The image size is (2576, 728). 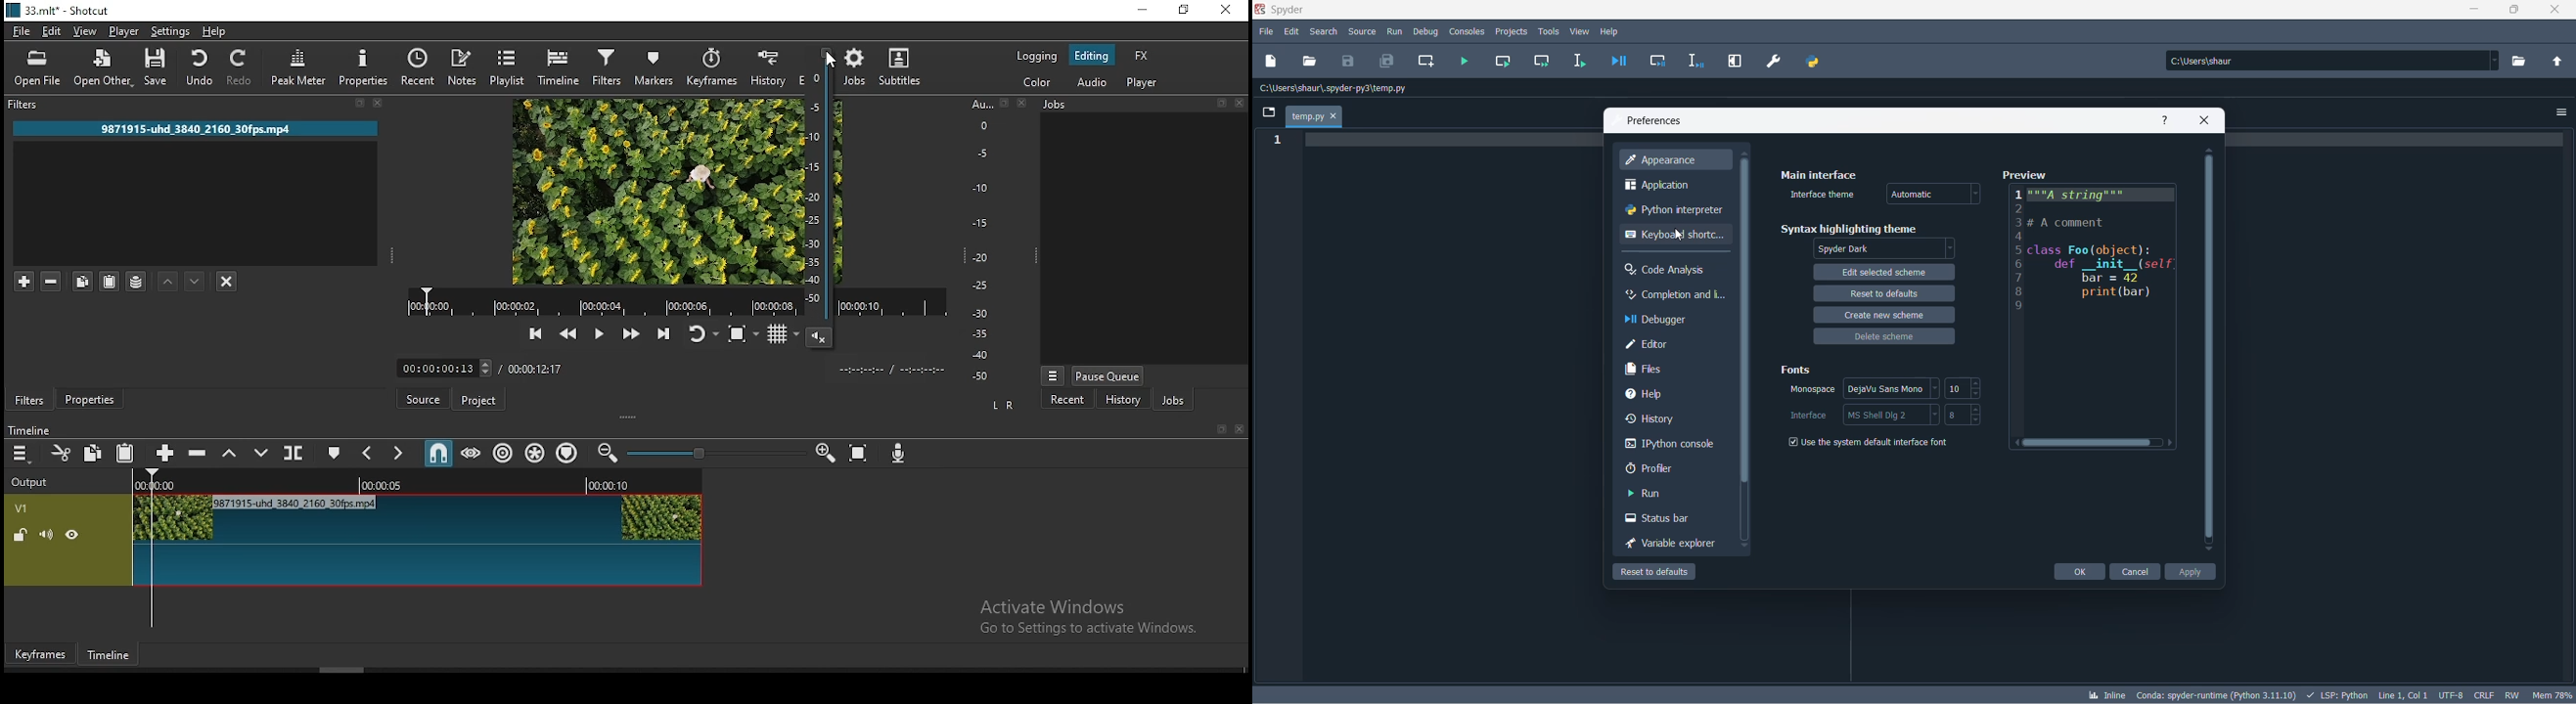 I want to click on view more, so click(x=1054, y=374).